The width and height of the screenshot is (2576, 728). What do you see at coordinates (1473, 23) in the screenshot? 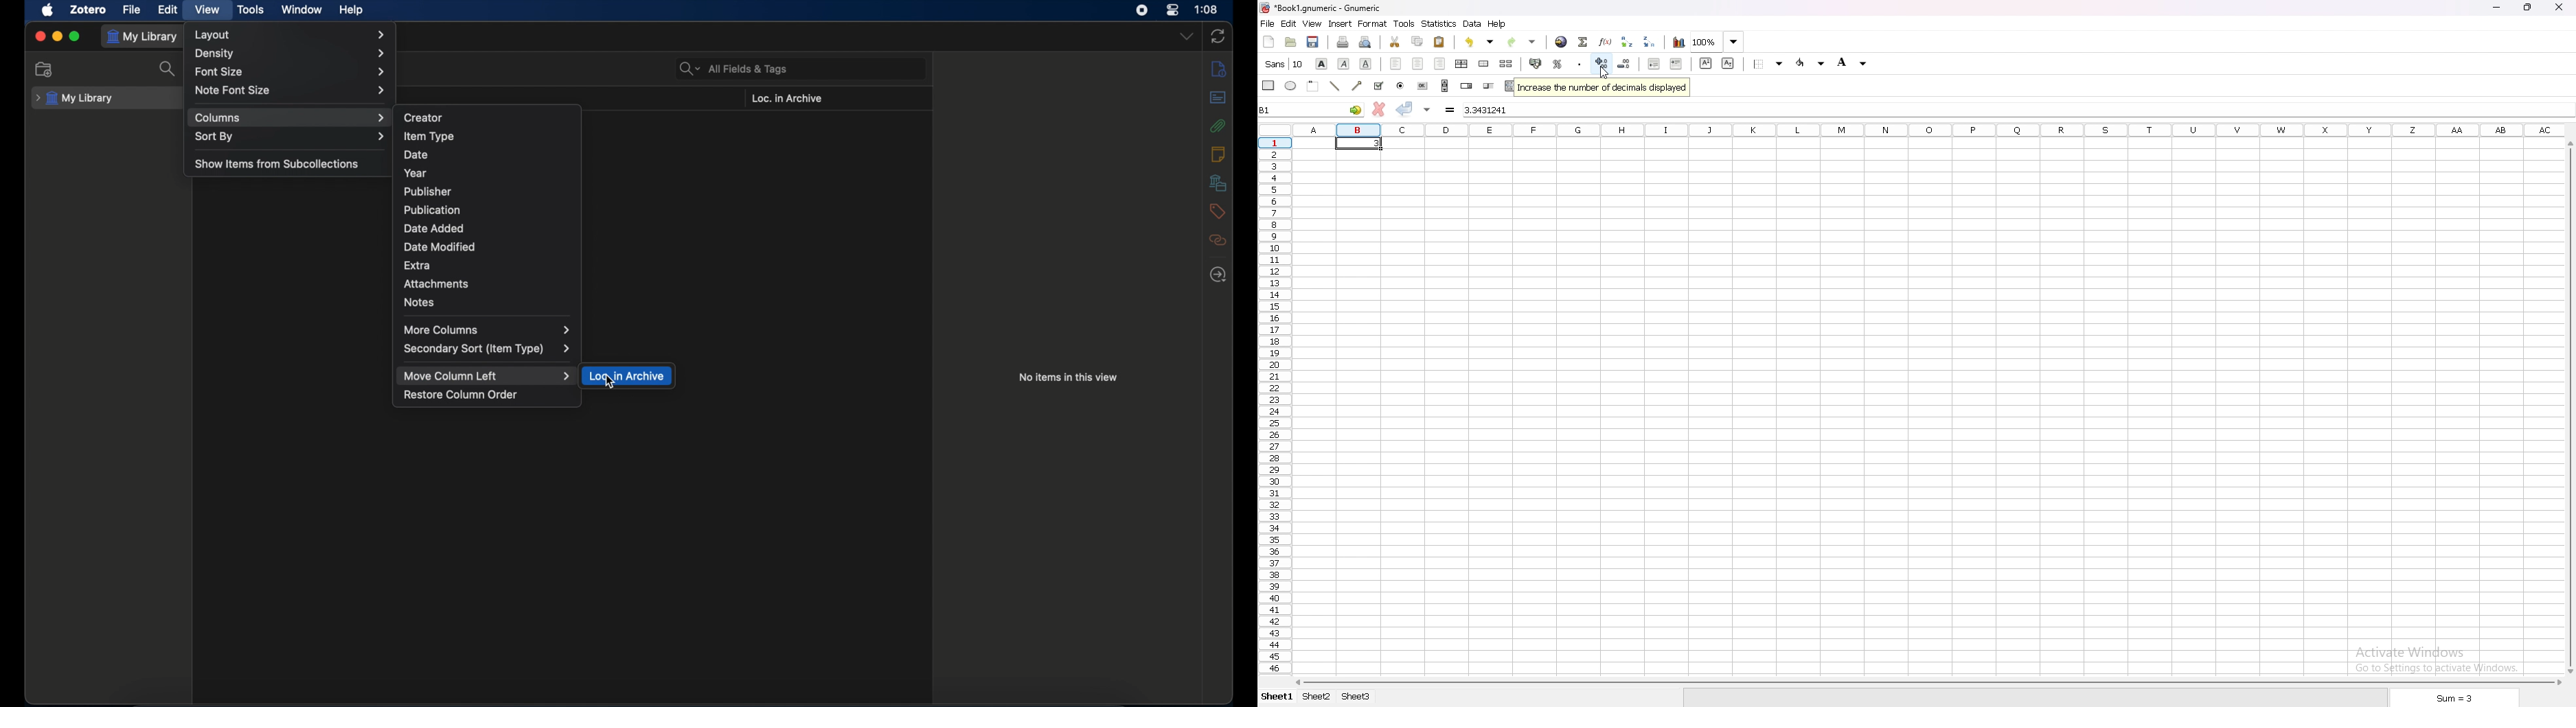
I see `data` at bounding box center [1473, 23].